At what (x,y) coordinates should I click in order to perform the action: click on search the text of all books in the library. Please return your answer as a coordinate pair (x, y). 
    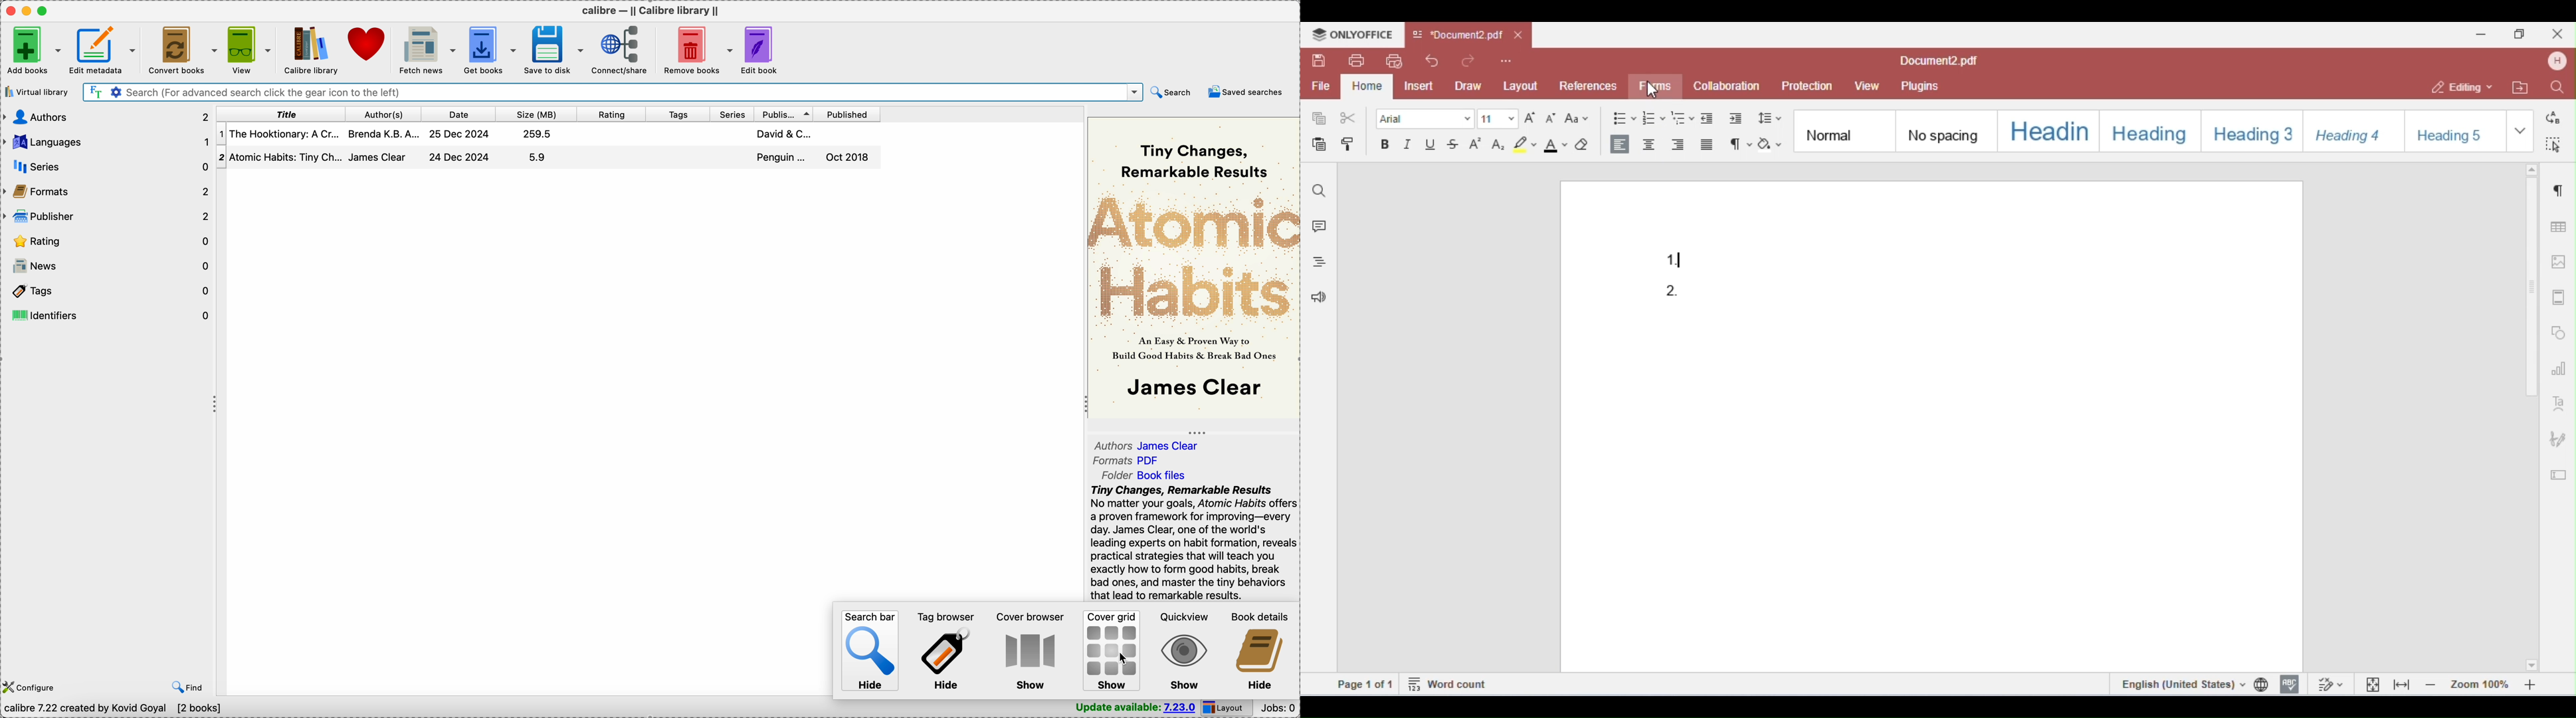
    Looking at the image, I should click on (94, 92).